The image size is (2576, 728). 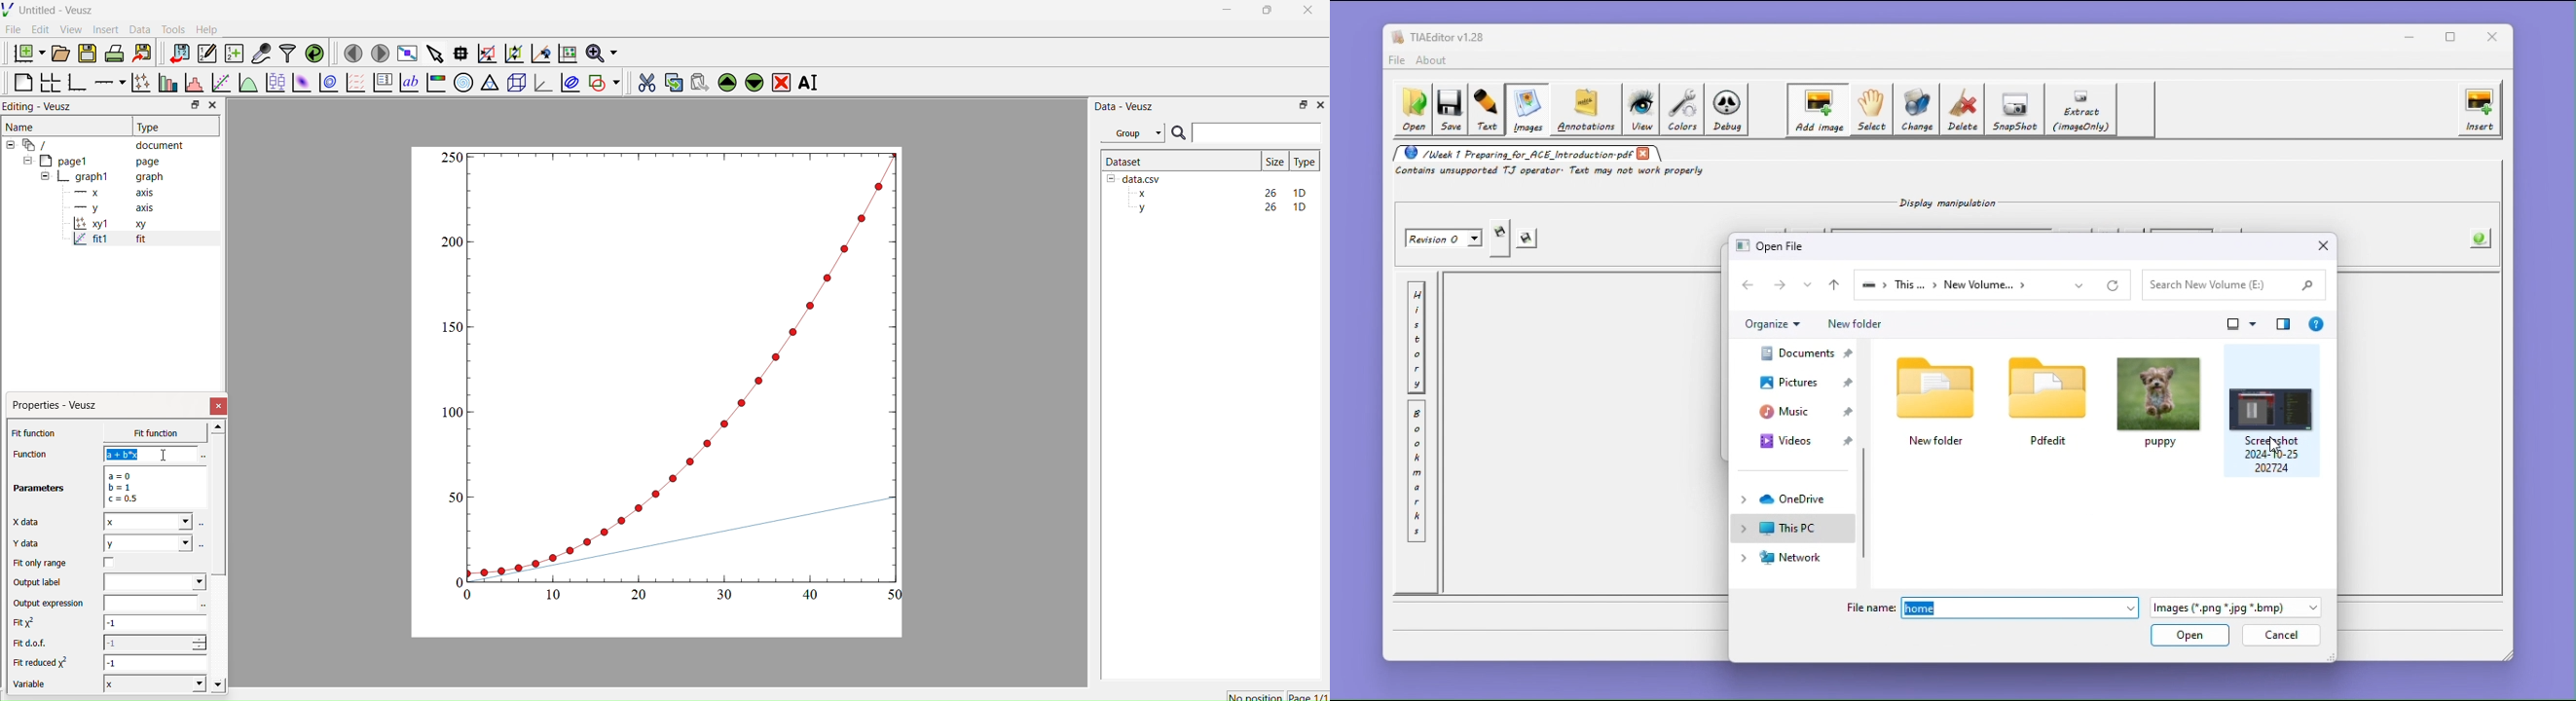 I want to click on Checkbox, so click(x=113, y=562).